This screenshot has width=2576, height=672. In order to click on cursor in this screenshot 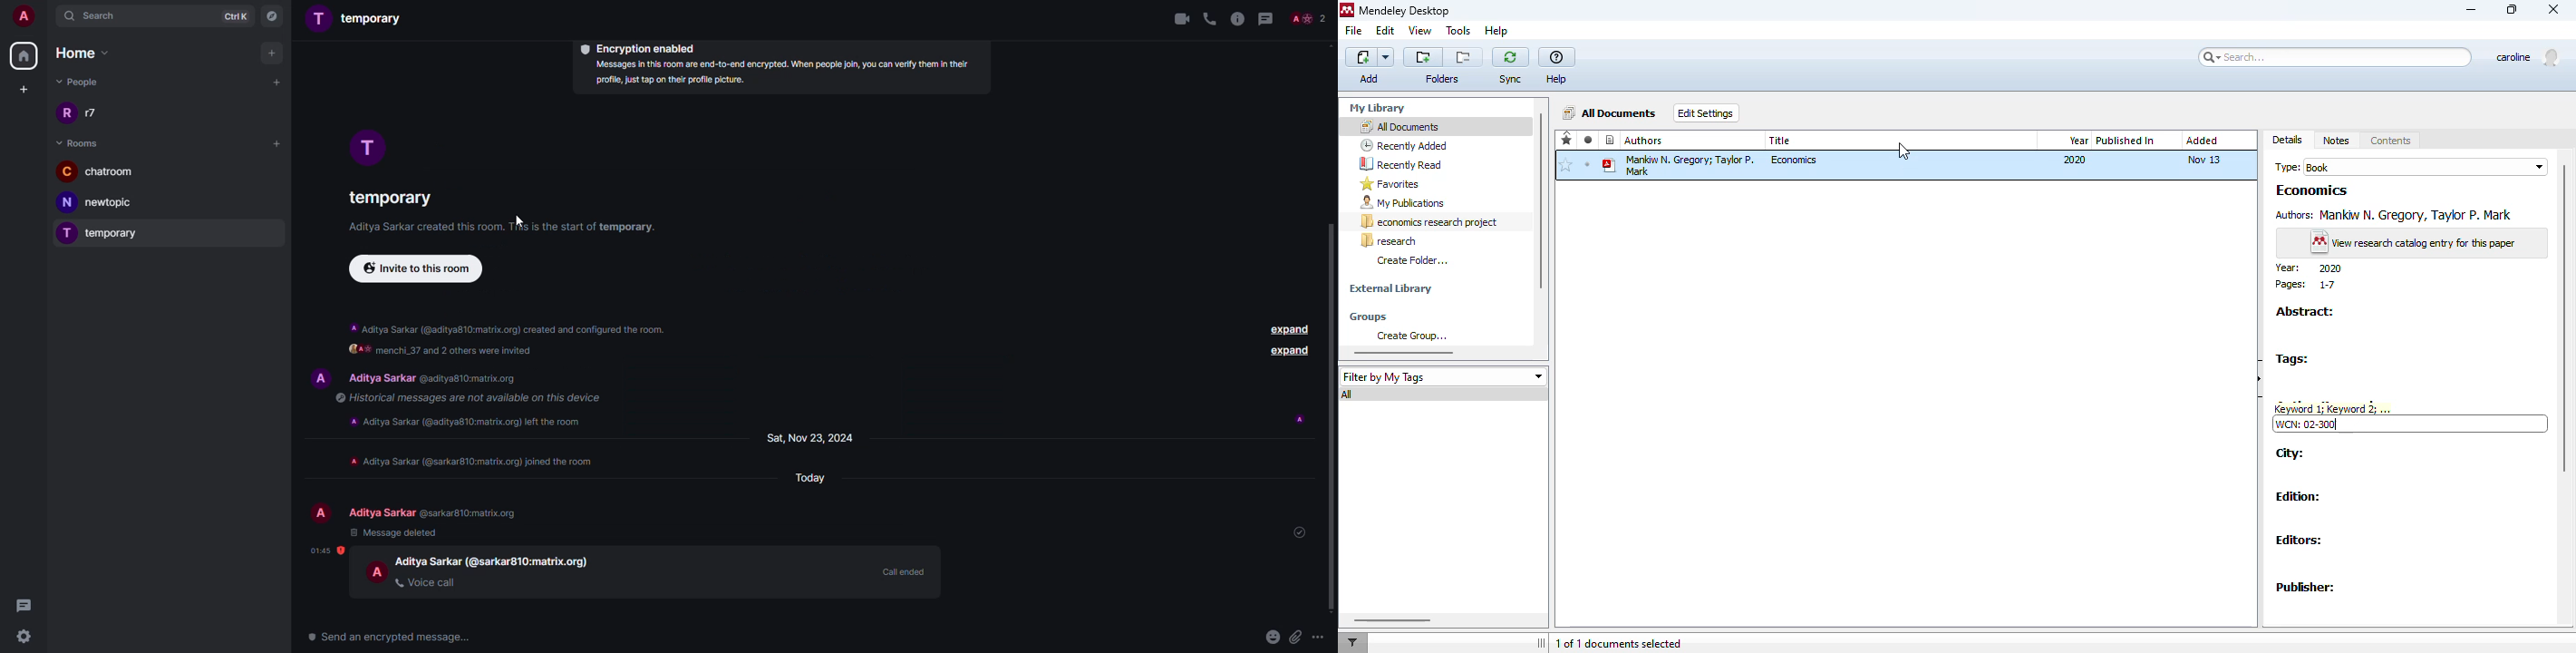, I will do `click(521, 225)`.